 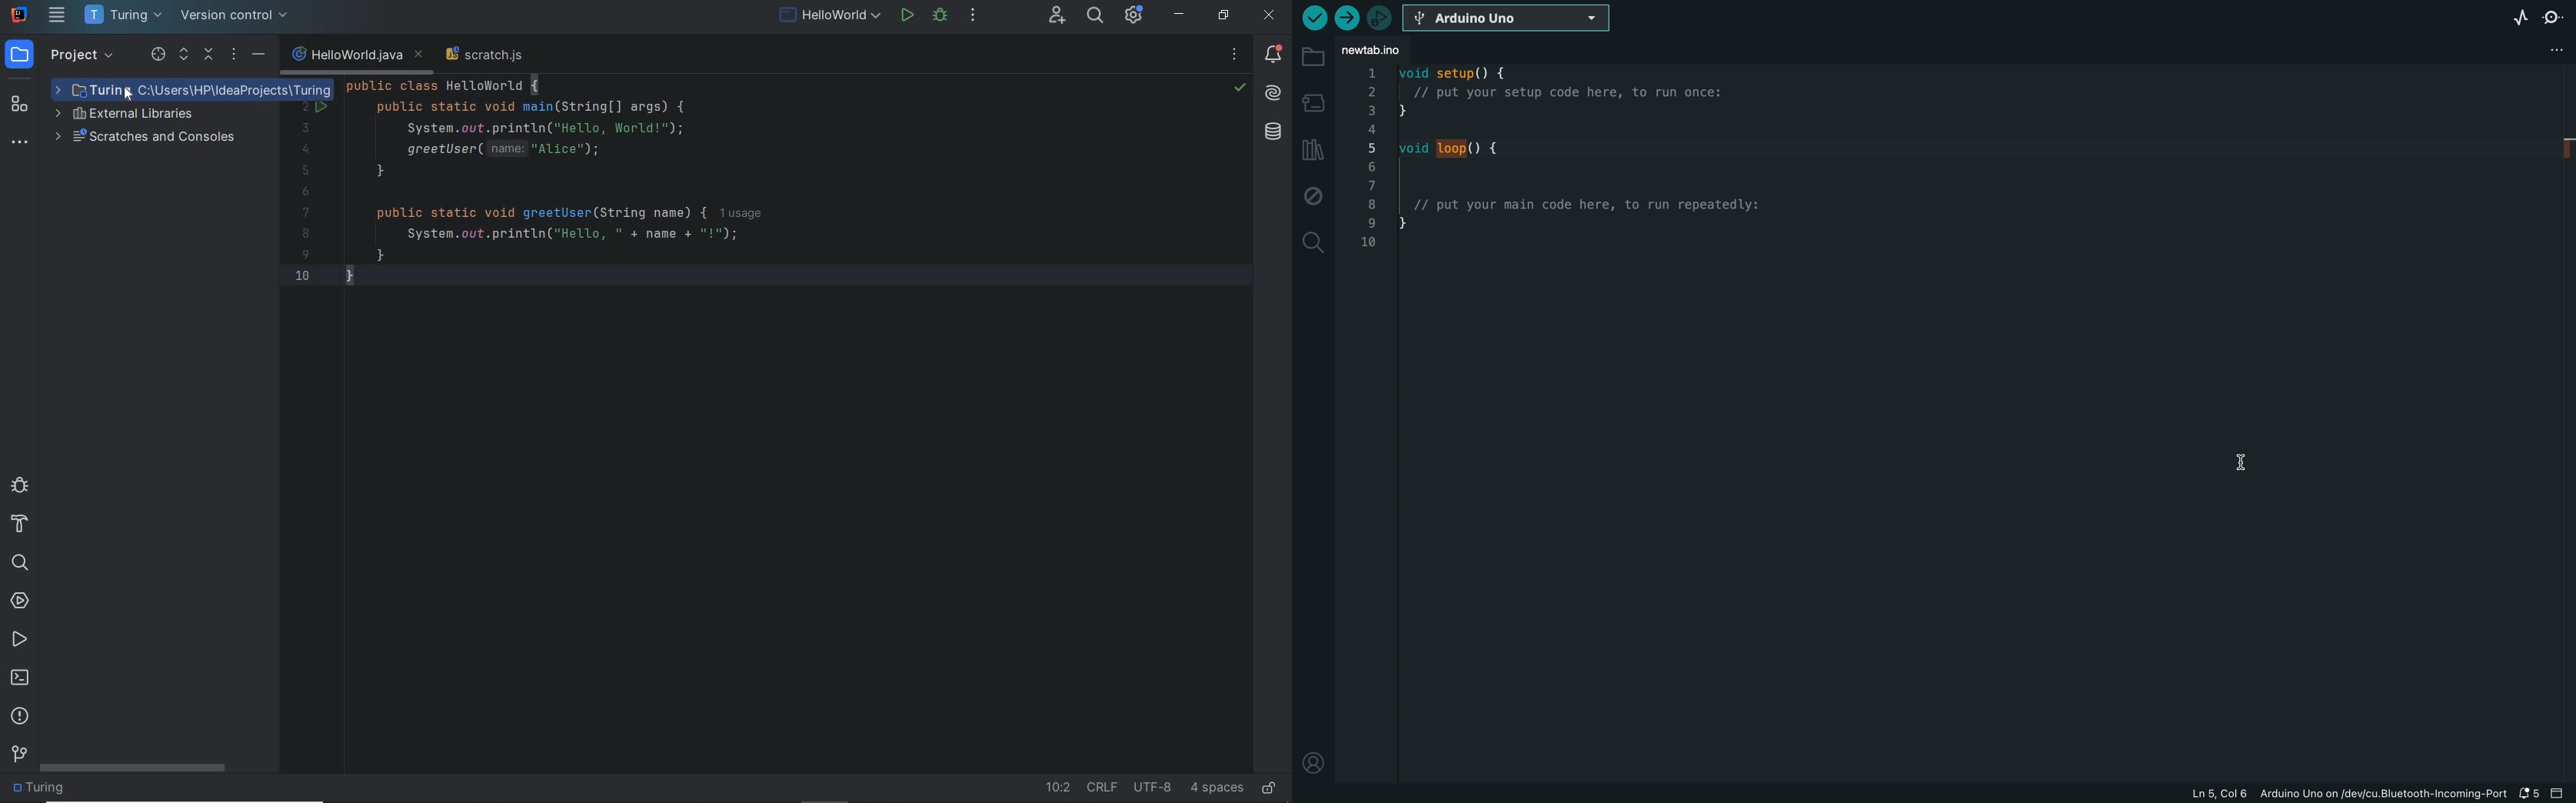 What do you see at coordinates (125, 15) in the screenshot?
I see `project name` at bounding box center [125, 15].